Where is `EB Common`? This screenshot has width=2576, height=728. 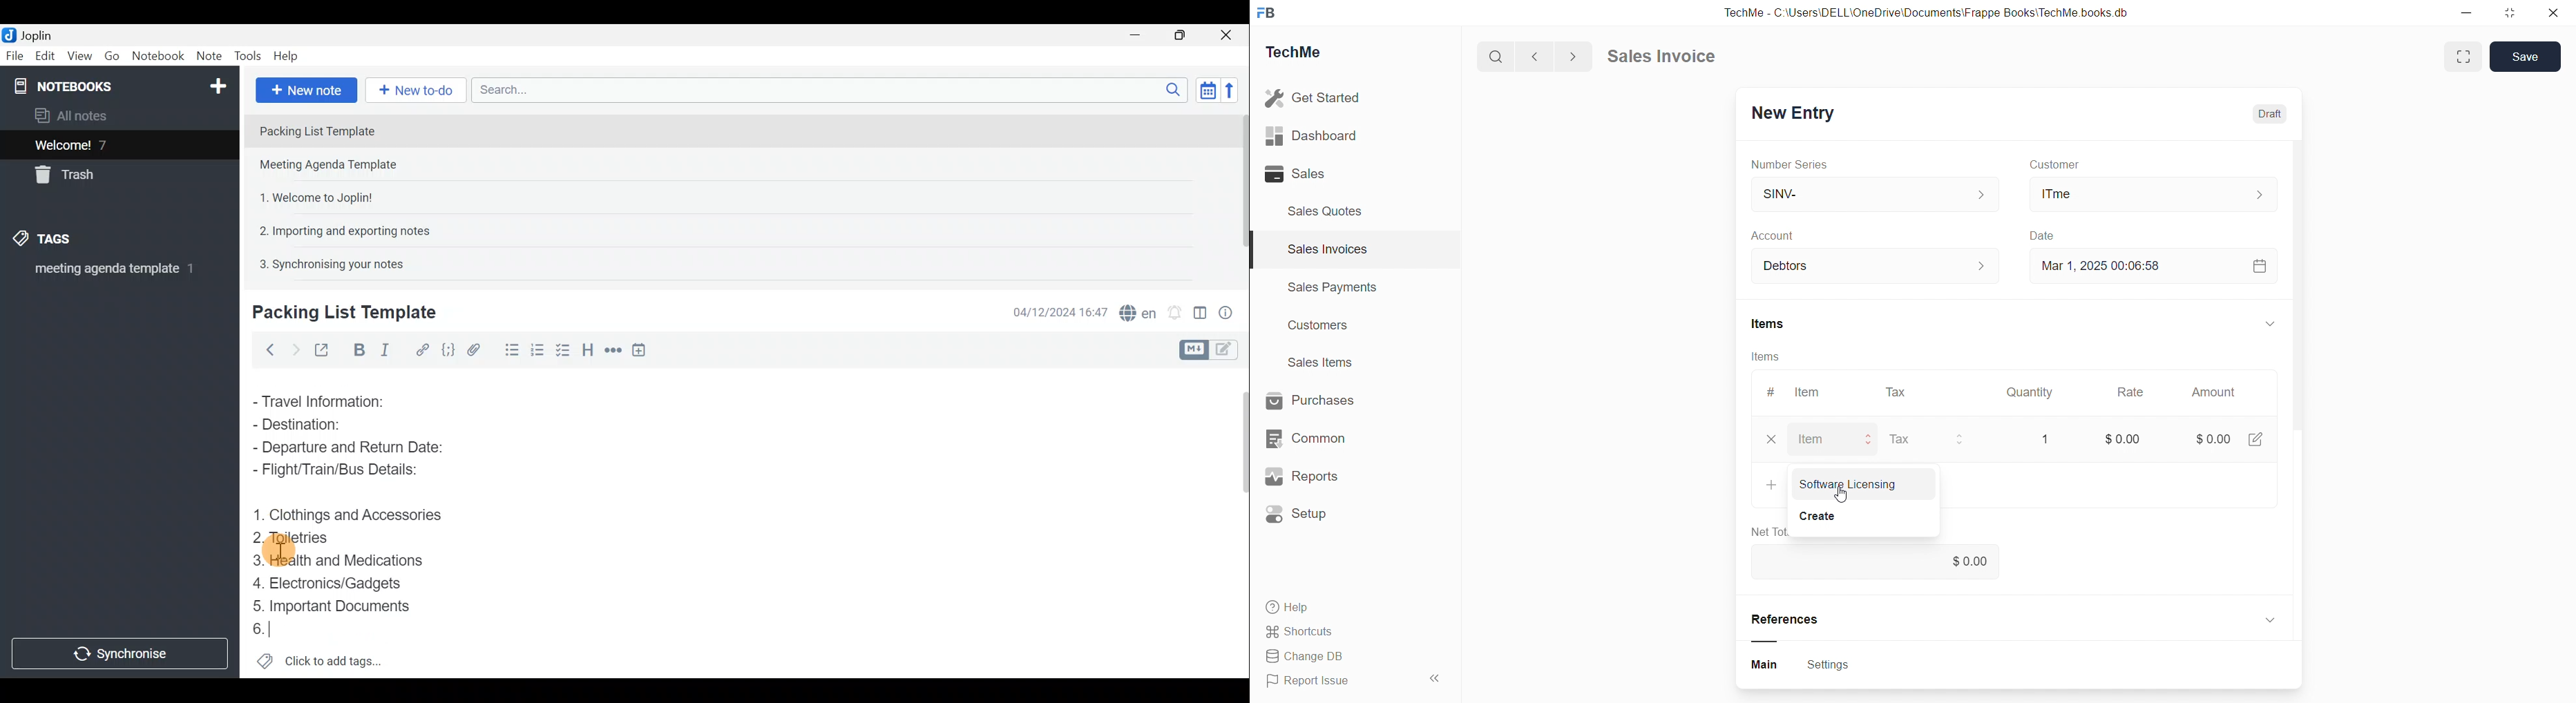
EB Common is located at coordinates (1319, 438).